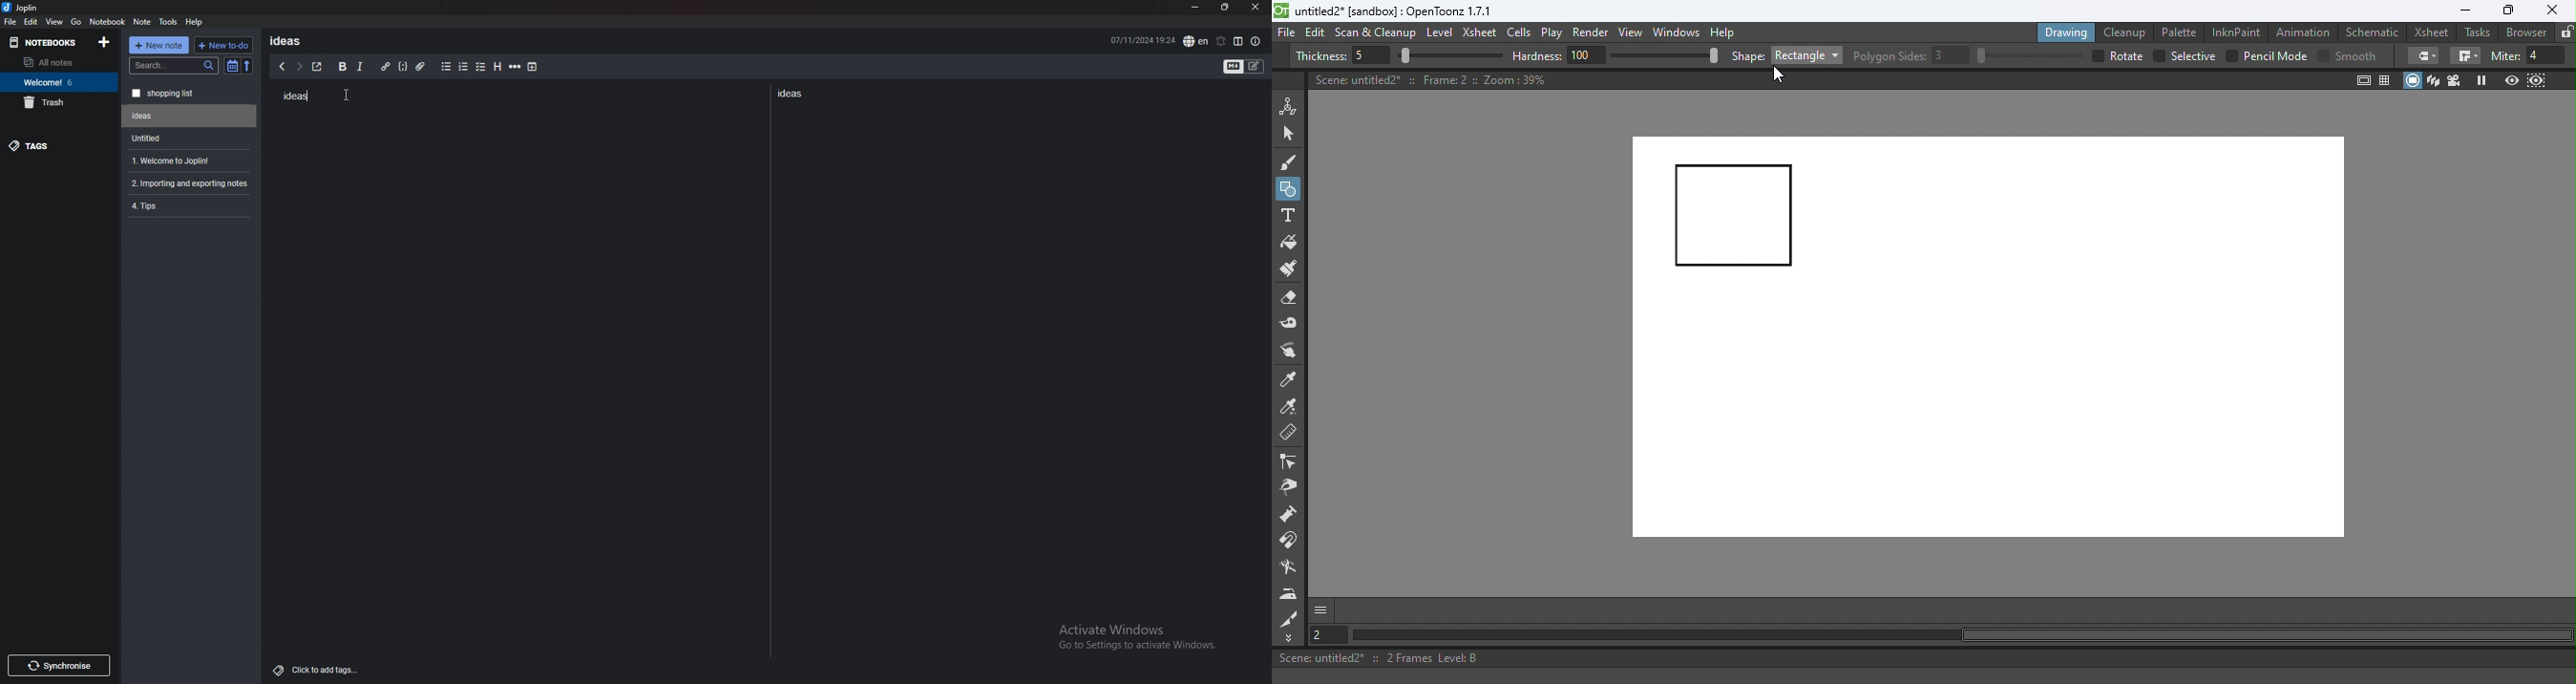  What do you see at coordinates (186, 138) in the screenshot?
I see `Untitled` at bounding box center [186, 138].